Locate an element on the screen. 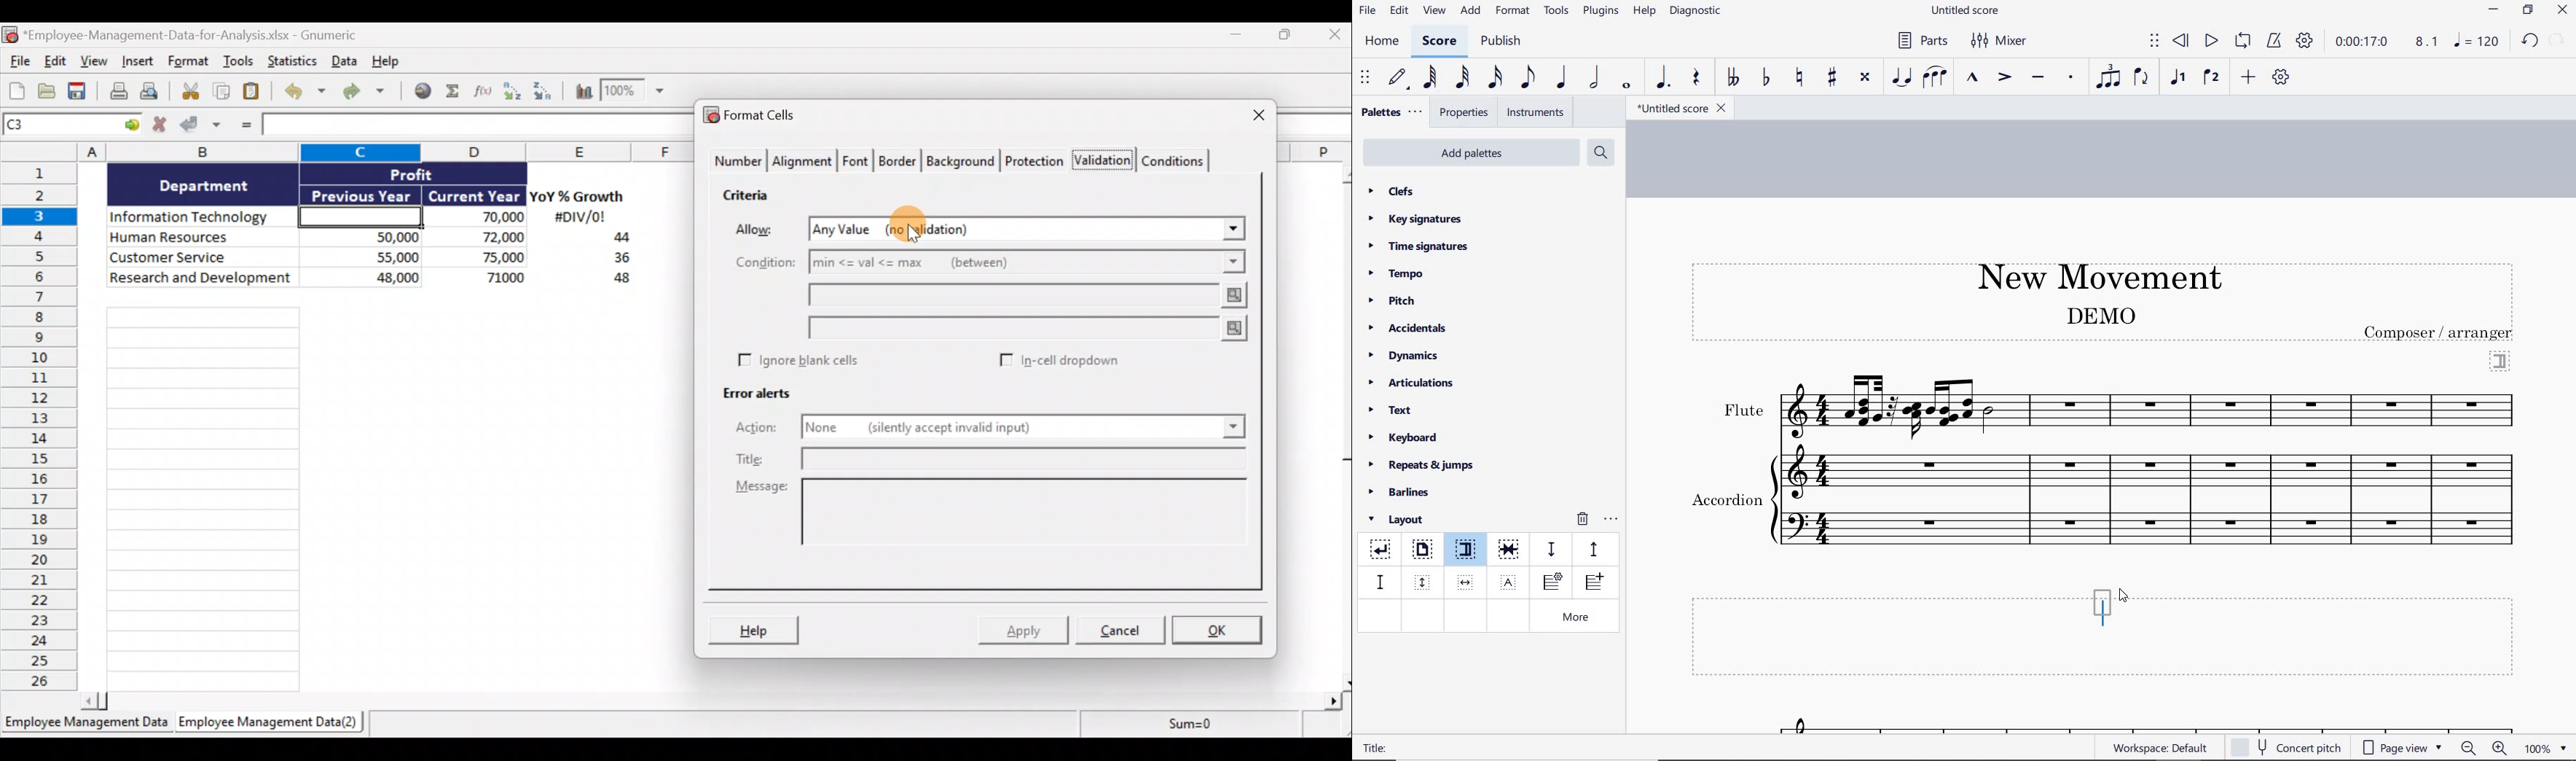 This screenshot has width=2576, height=784. Max value is located at coordinates (1025, 328).